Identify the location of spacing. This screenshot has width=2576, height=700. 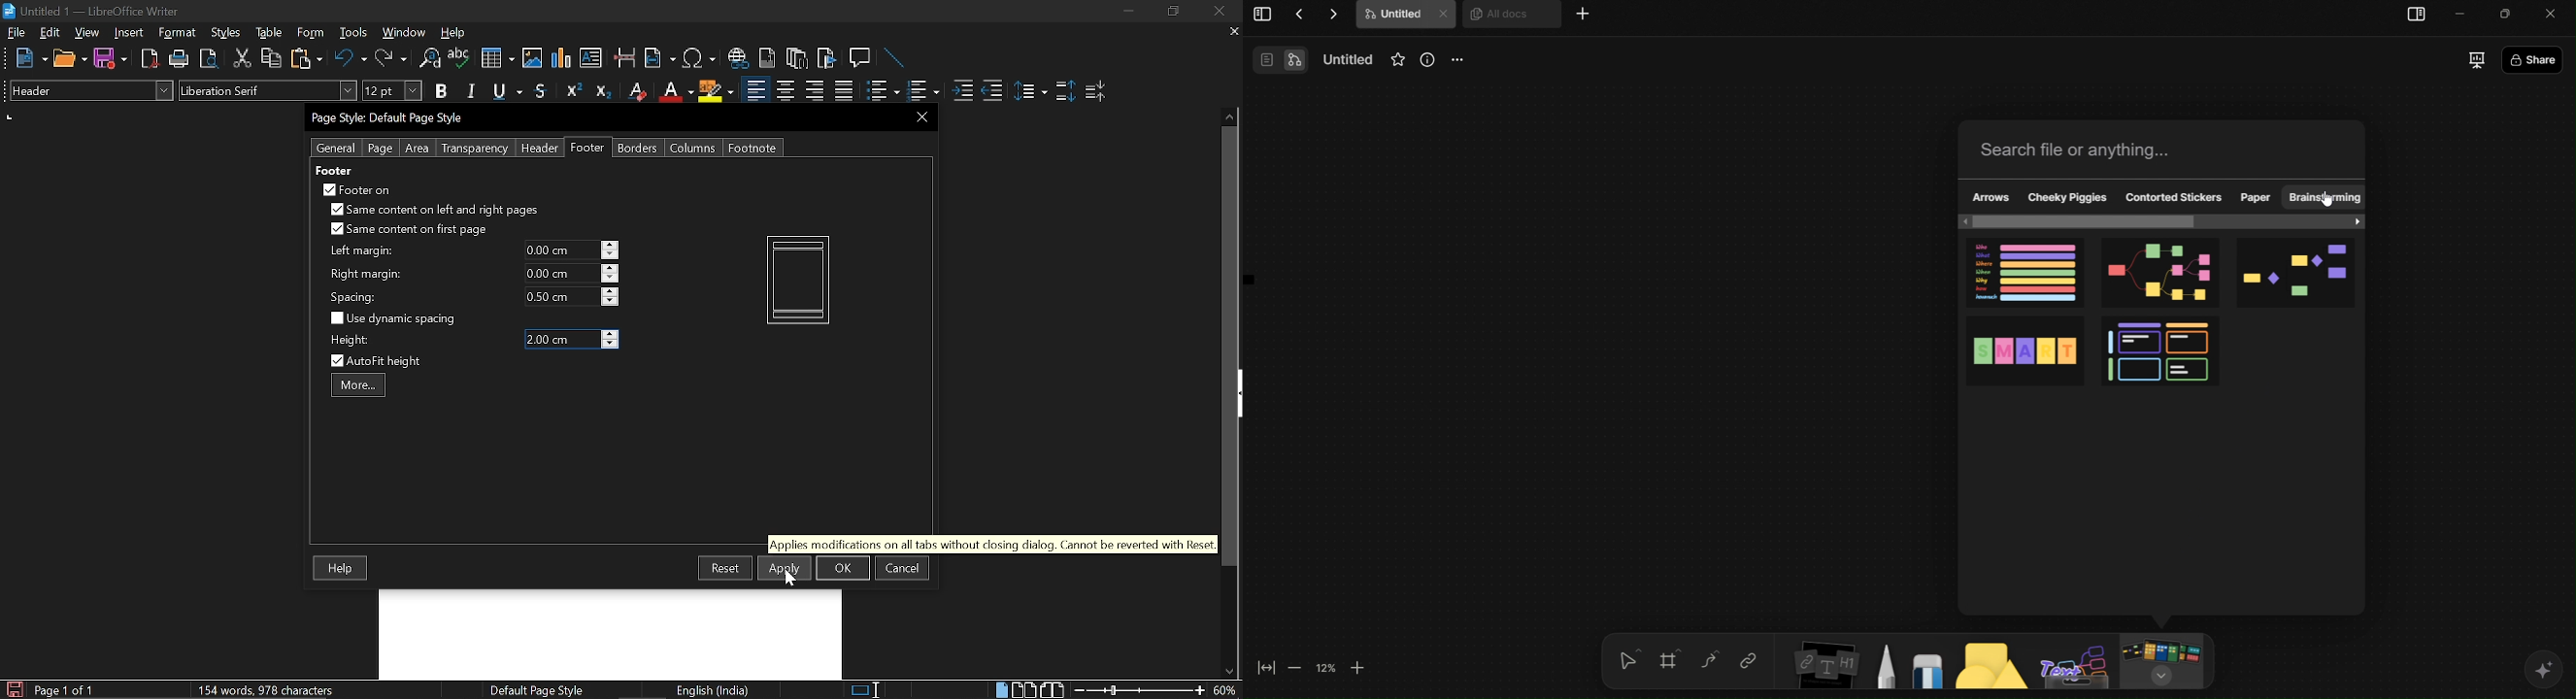
(356, 297).